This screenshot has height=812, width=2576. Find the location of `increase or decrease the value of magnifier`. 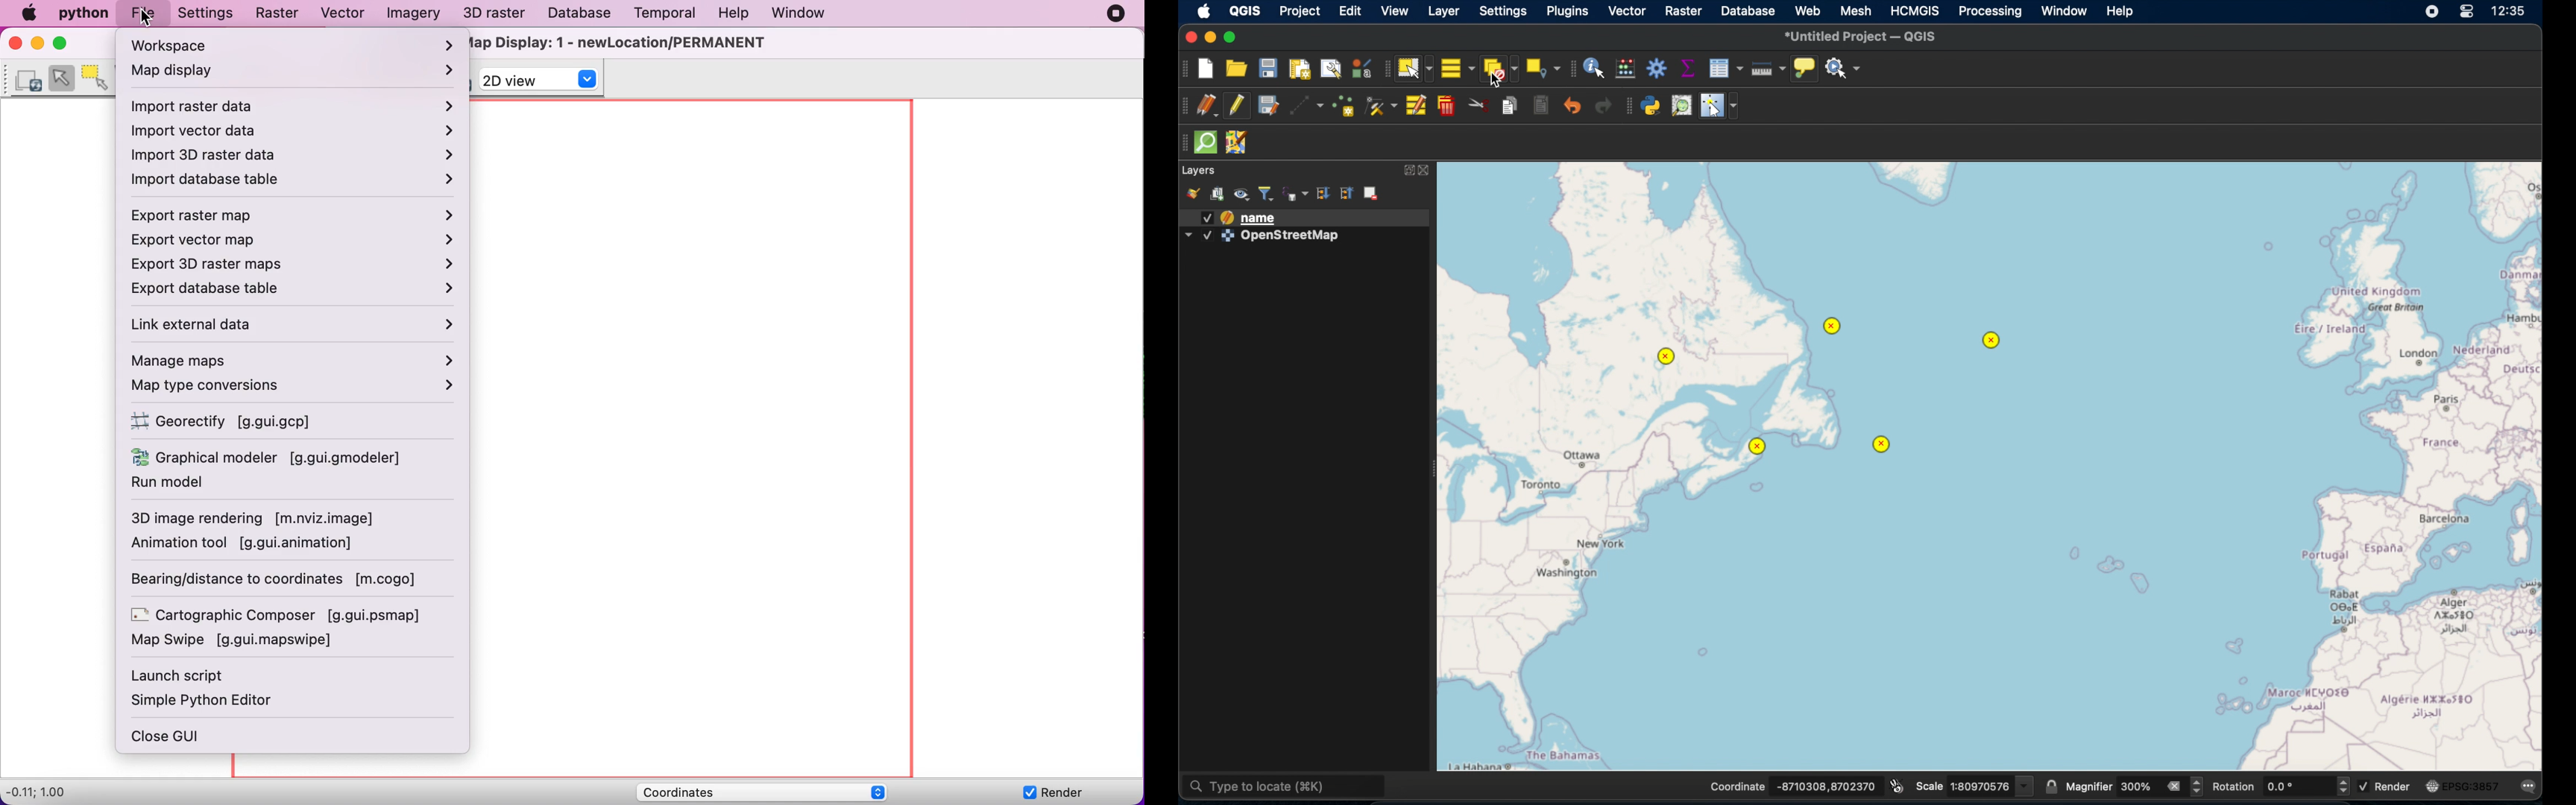

increase or decrease the value of magnifier is located at coordinates (2198, 787).